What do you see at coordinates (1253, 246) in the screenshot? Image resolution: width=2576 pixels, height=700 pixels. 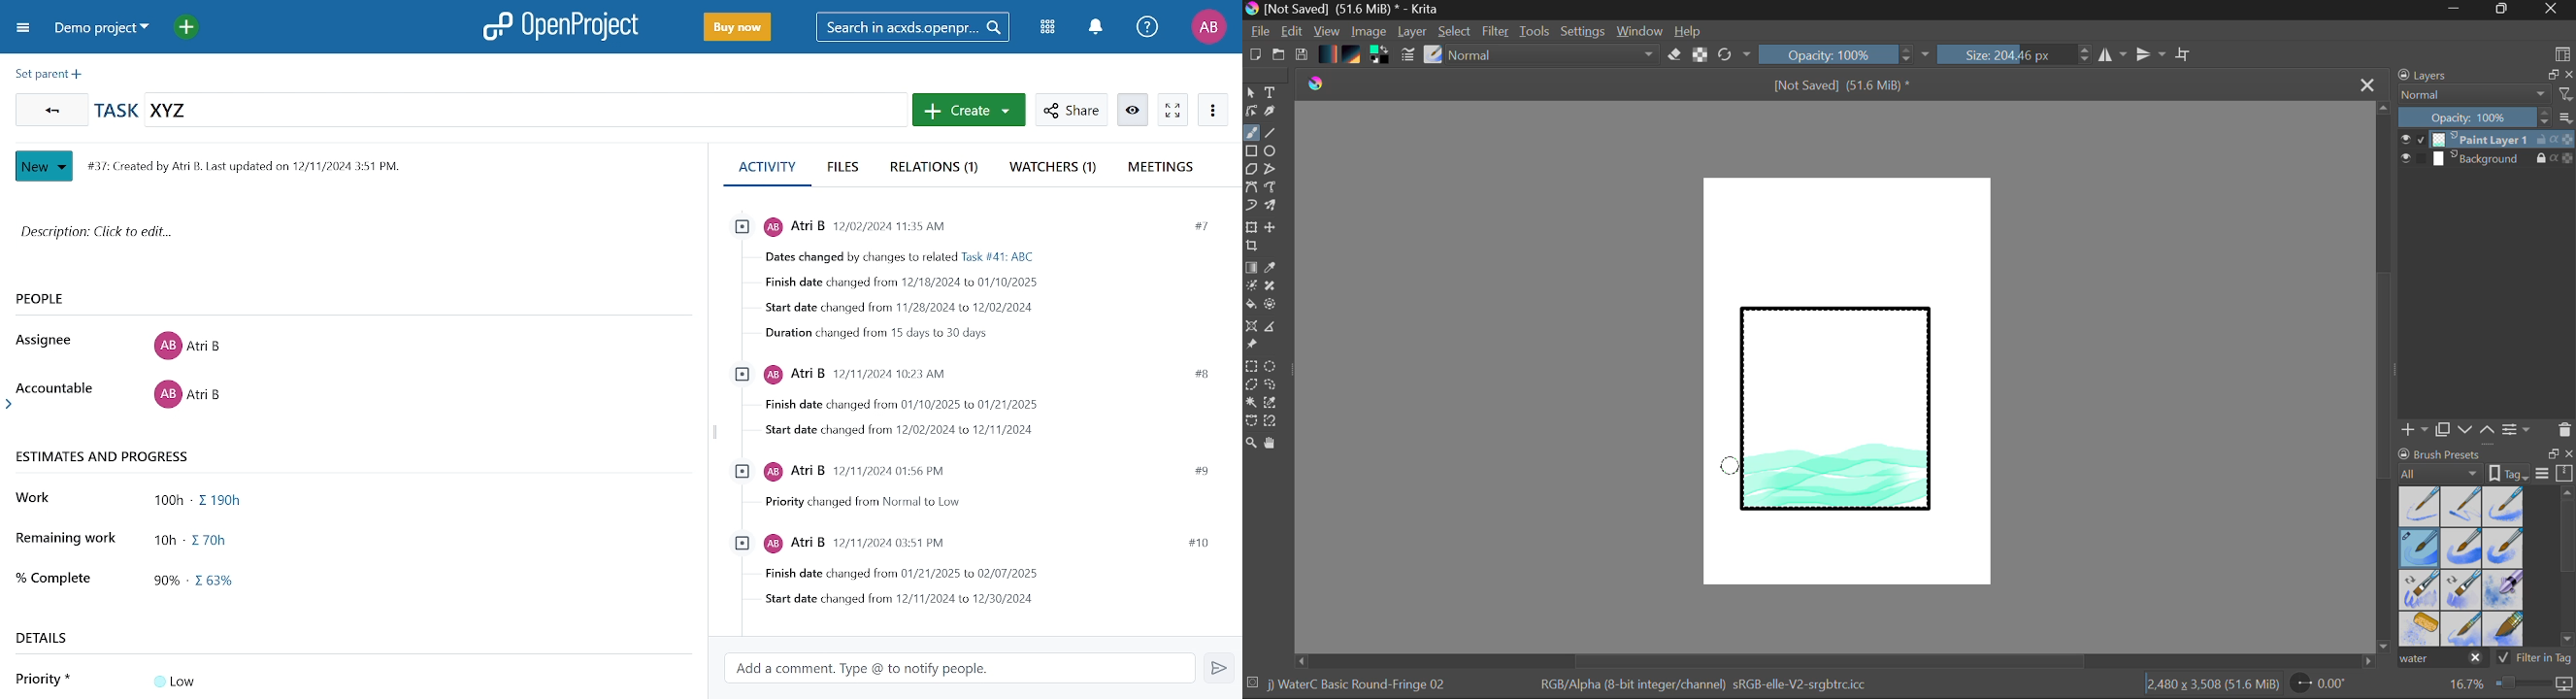 I see `Crop` at bounding box center [1253, 246].